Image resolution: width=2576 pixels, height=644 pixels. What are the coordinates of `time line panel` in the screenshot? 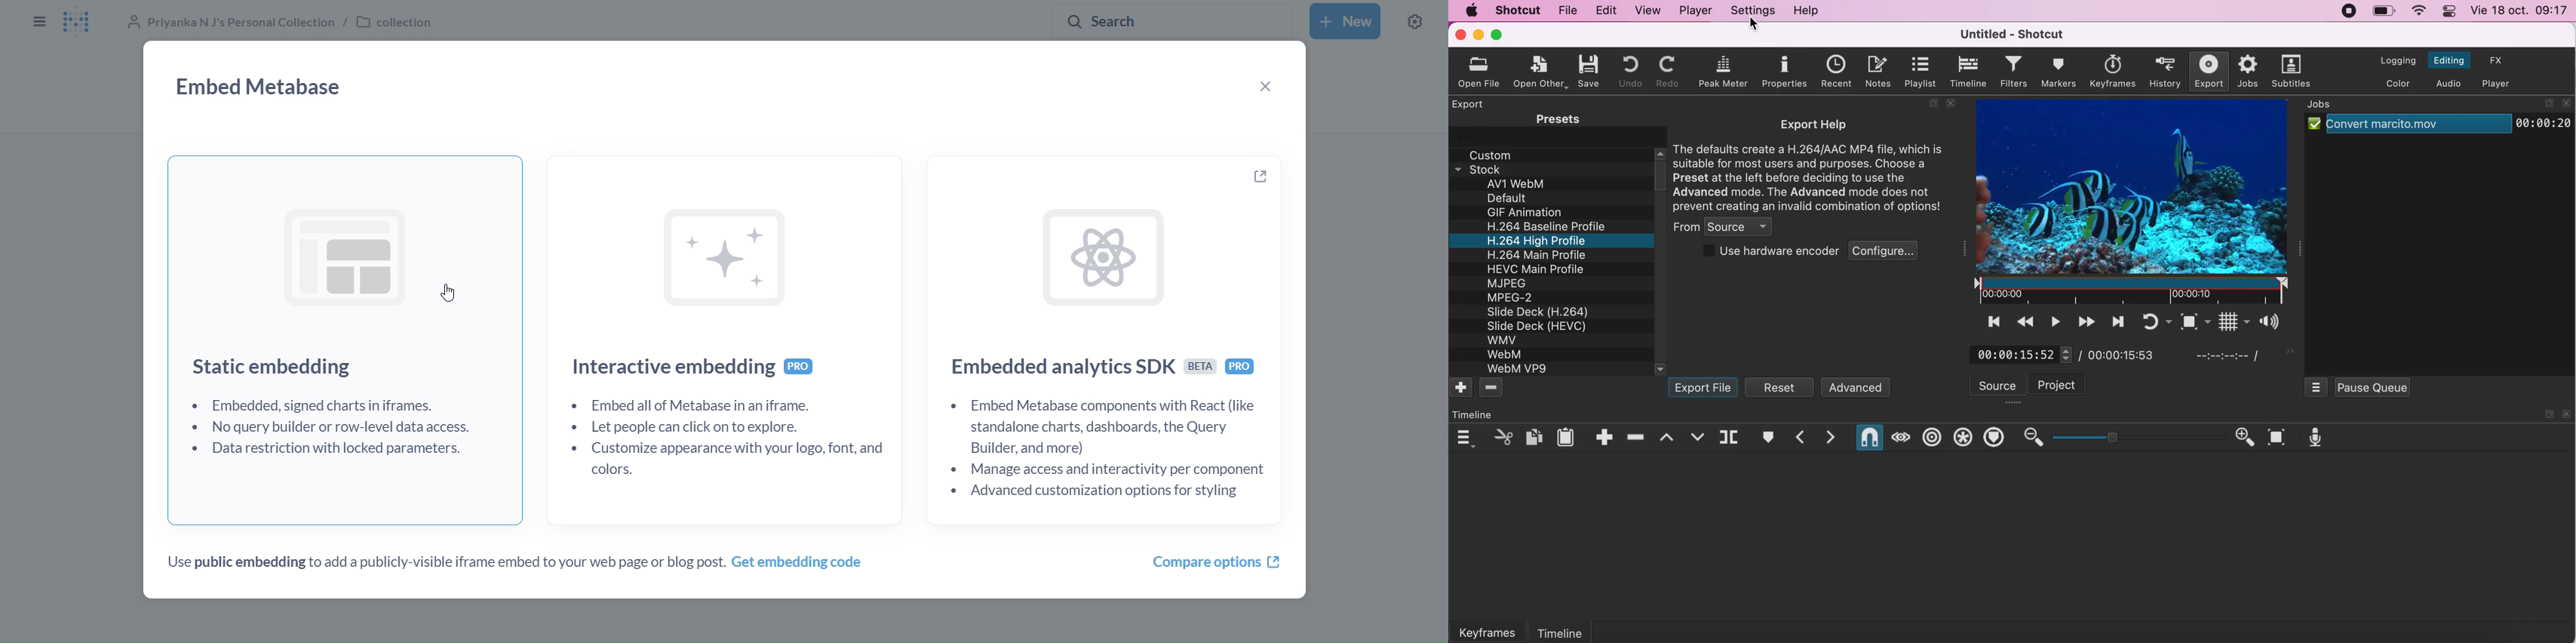 It's located at (1474, 414).